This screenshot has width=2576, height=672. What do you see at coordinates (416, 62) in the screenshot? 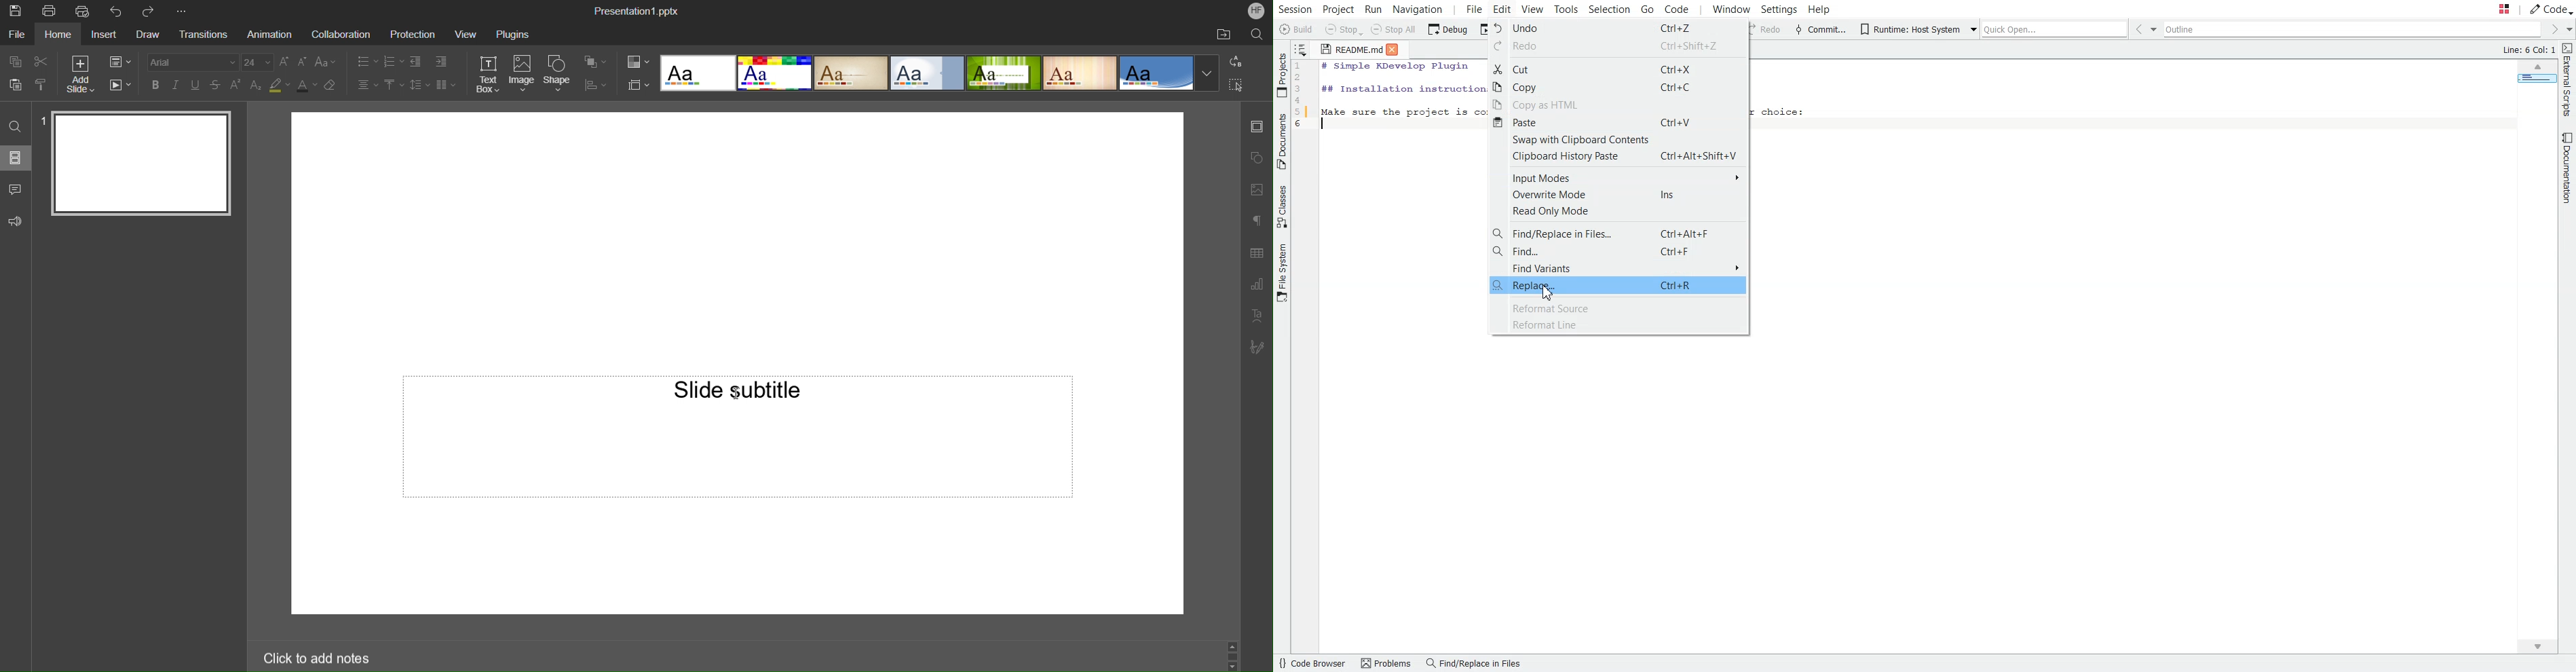
I see `Increase Indent` at bounding box center [416, 62].